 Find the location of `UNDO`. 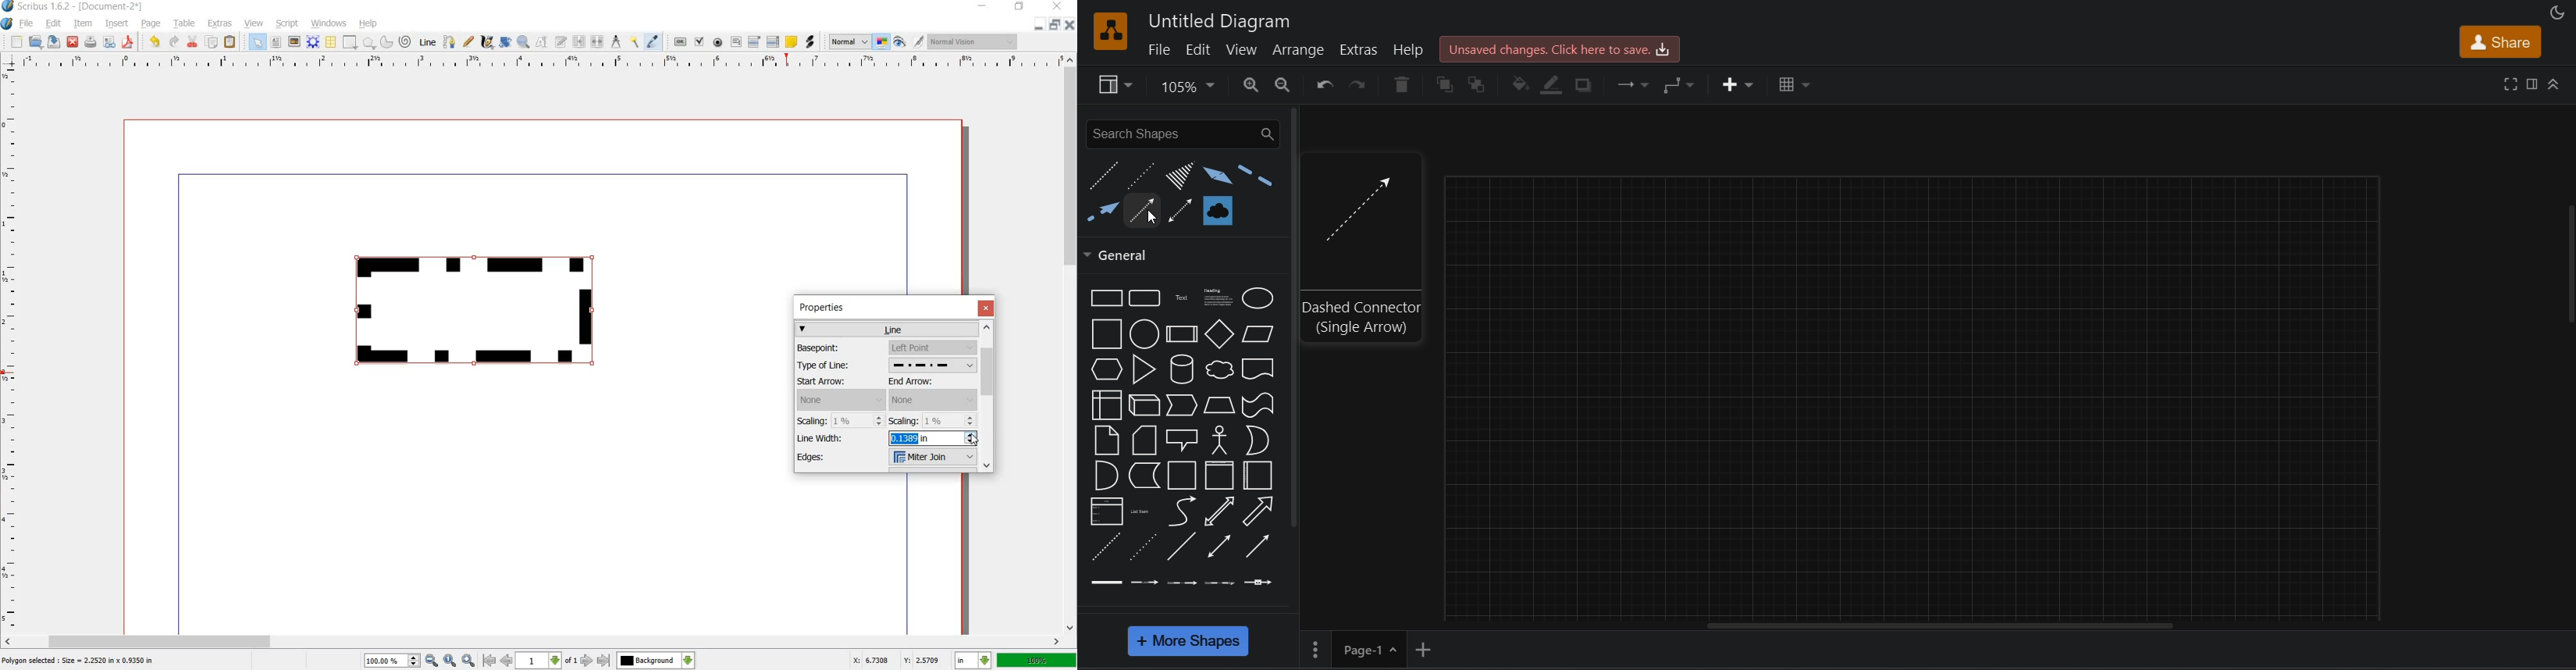

UNDO is located at coordinates (153, 42).